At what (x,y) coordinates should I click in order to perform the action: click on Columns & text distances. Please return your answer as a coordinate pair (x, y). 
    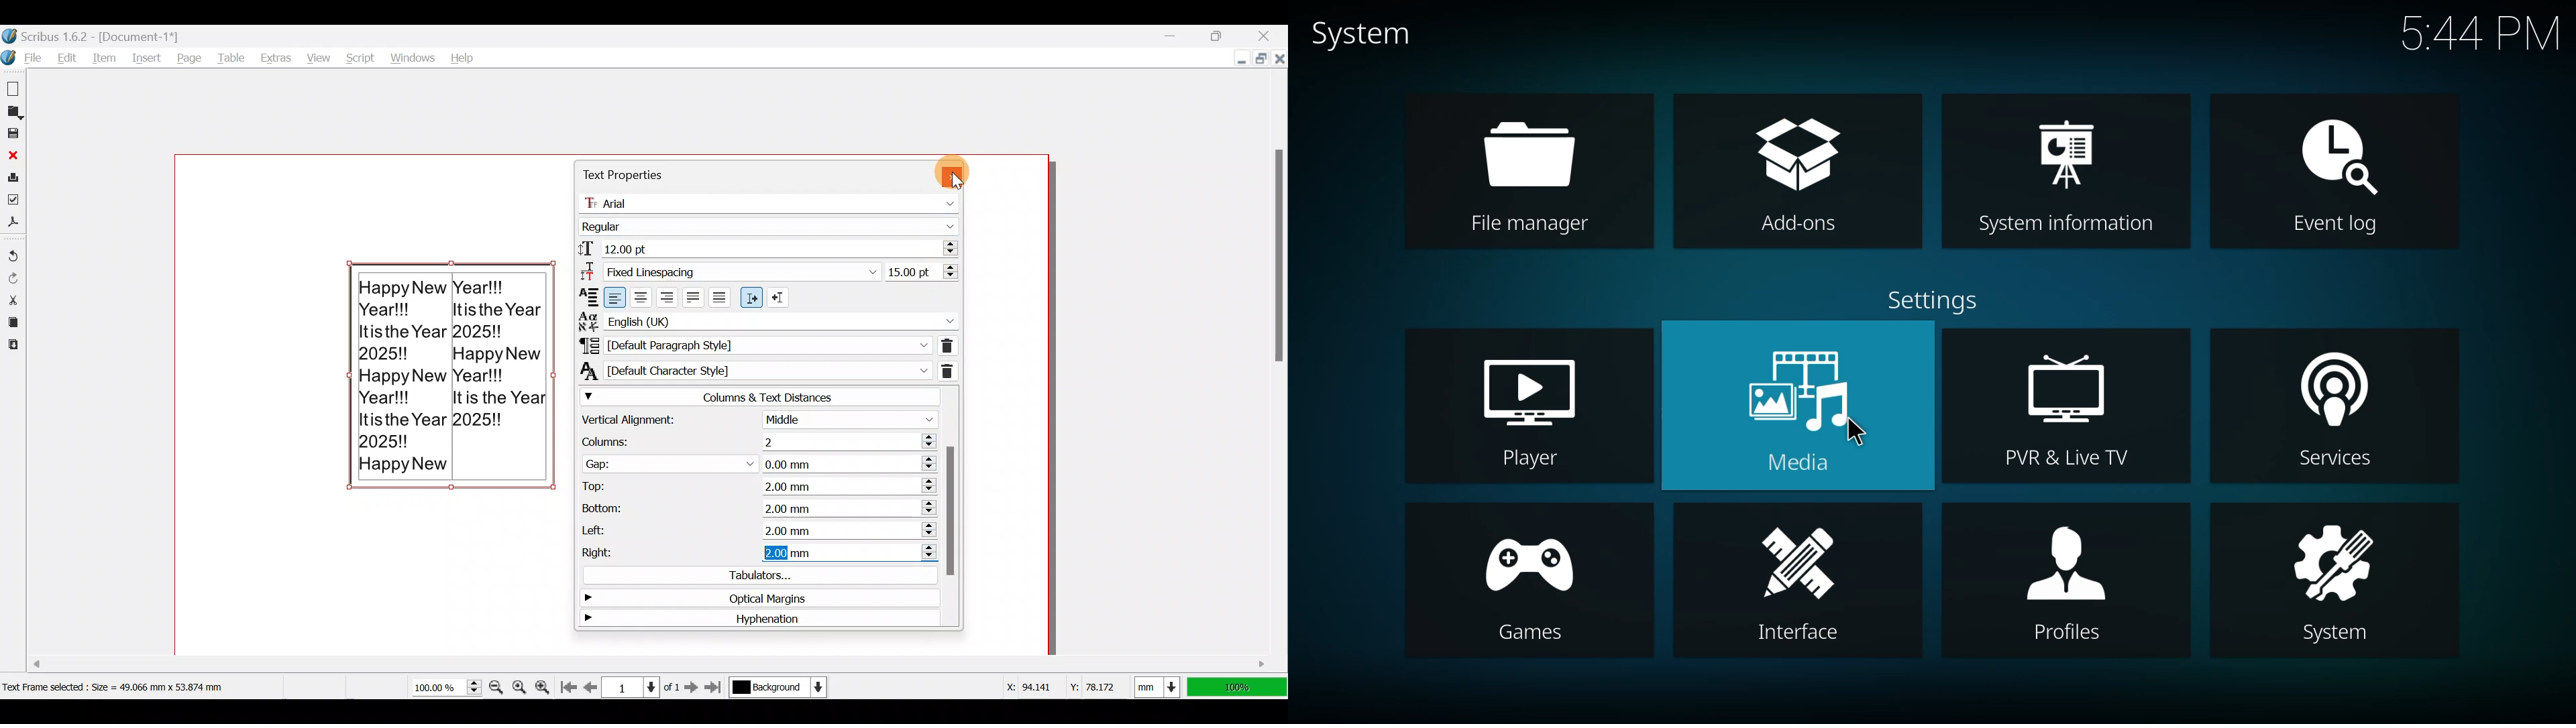
    Looking at the image, I should click on (758, 397).